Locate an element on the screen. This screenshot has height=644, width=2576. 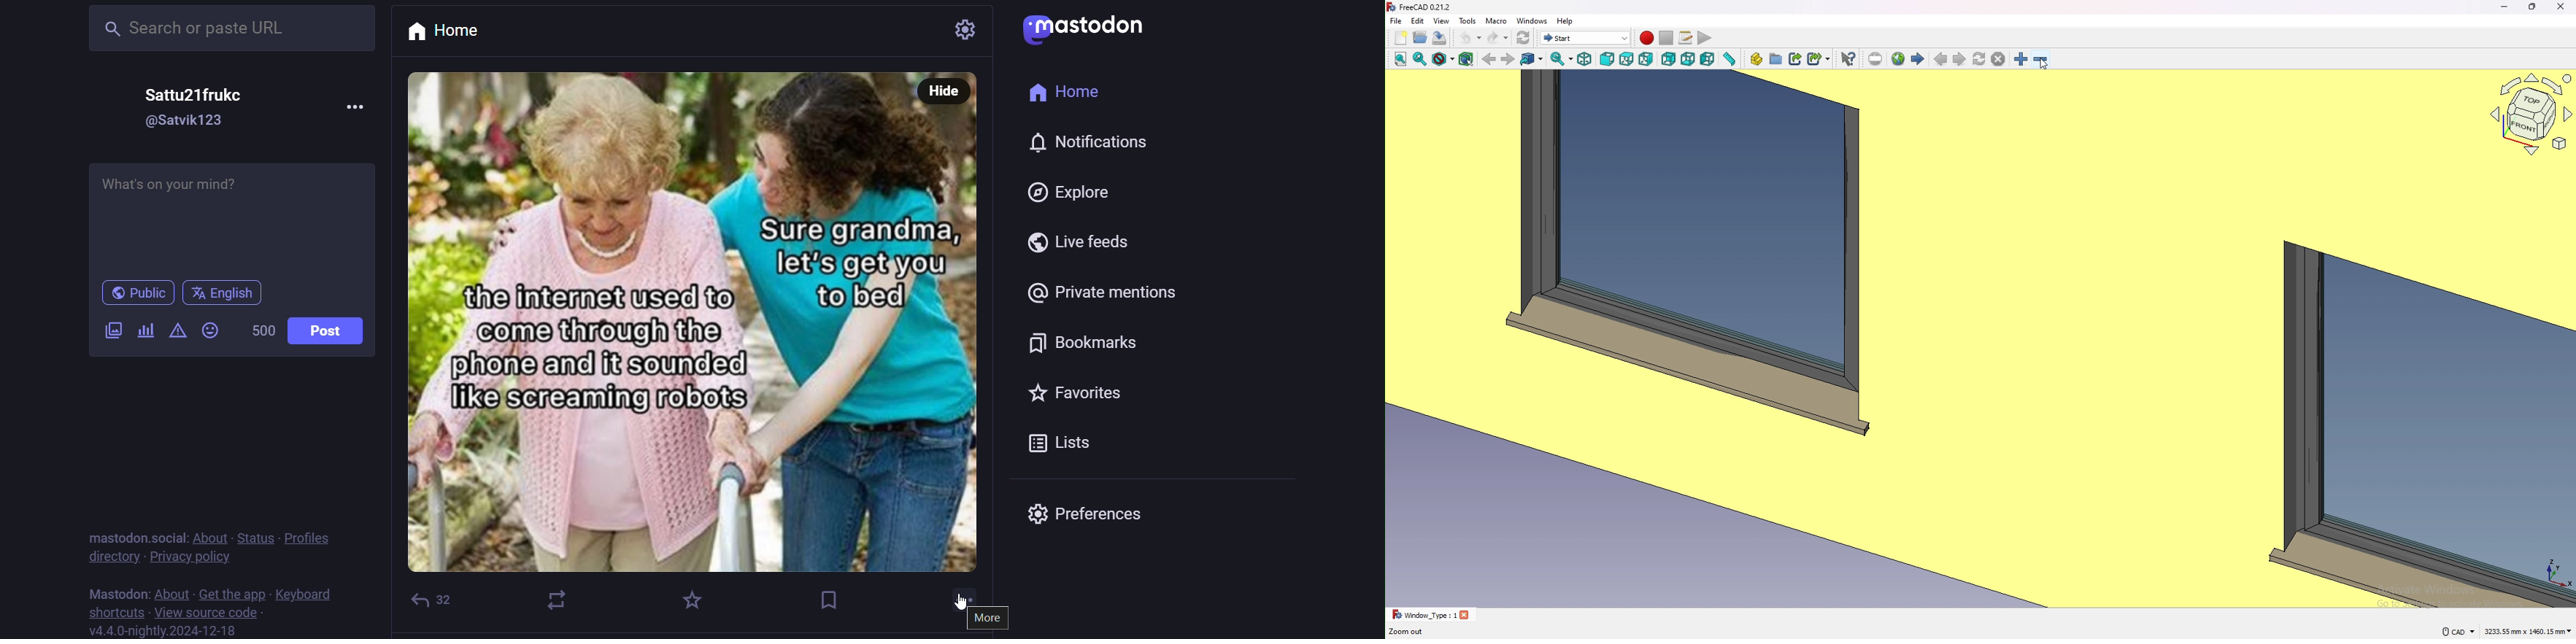
image is located at coordinates (699, 337).